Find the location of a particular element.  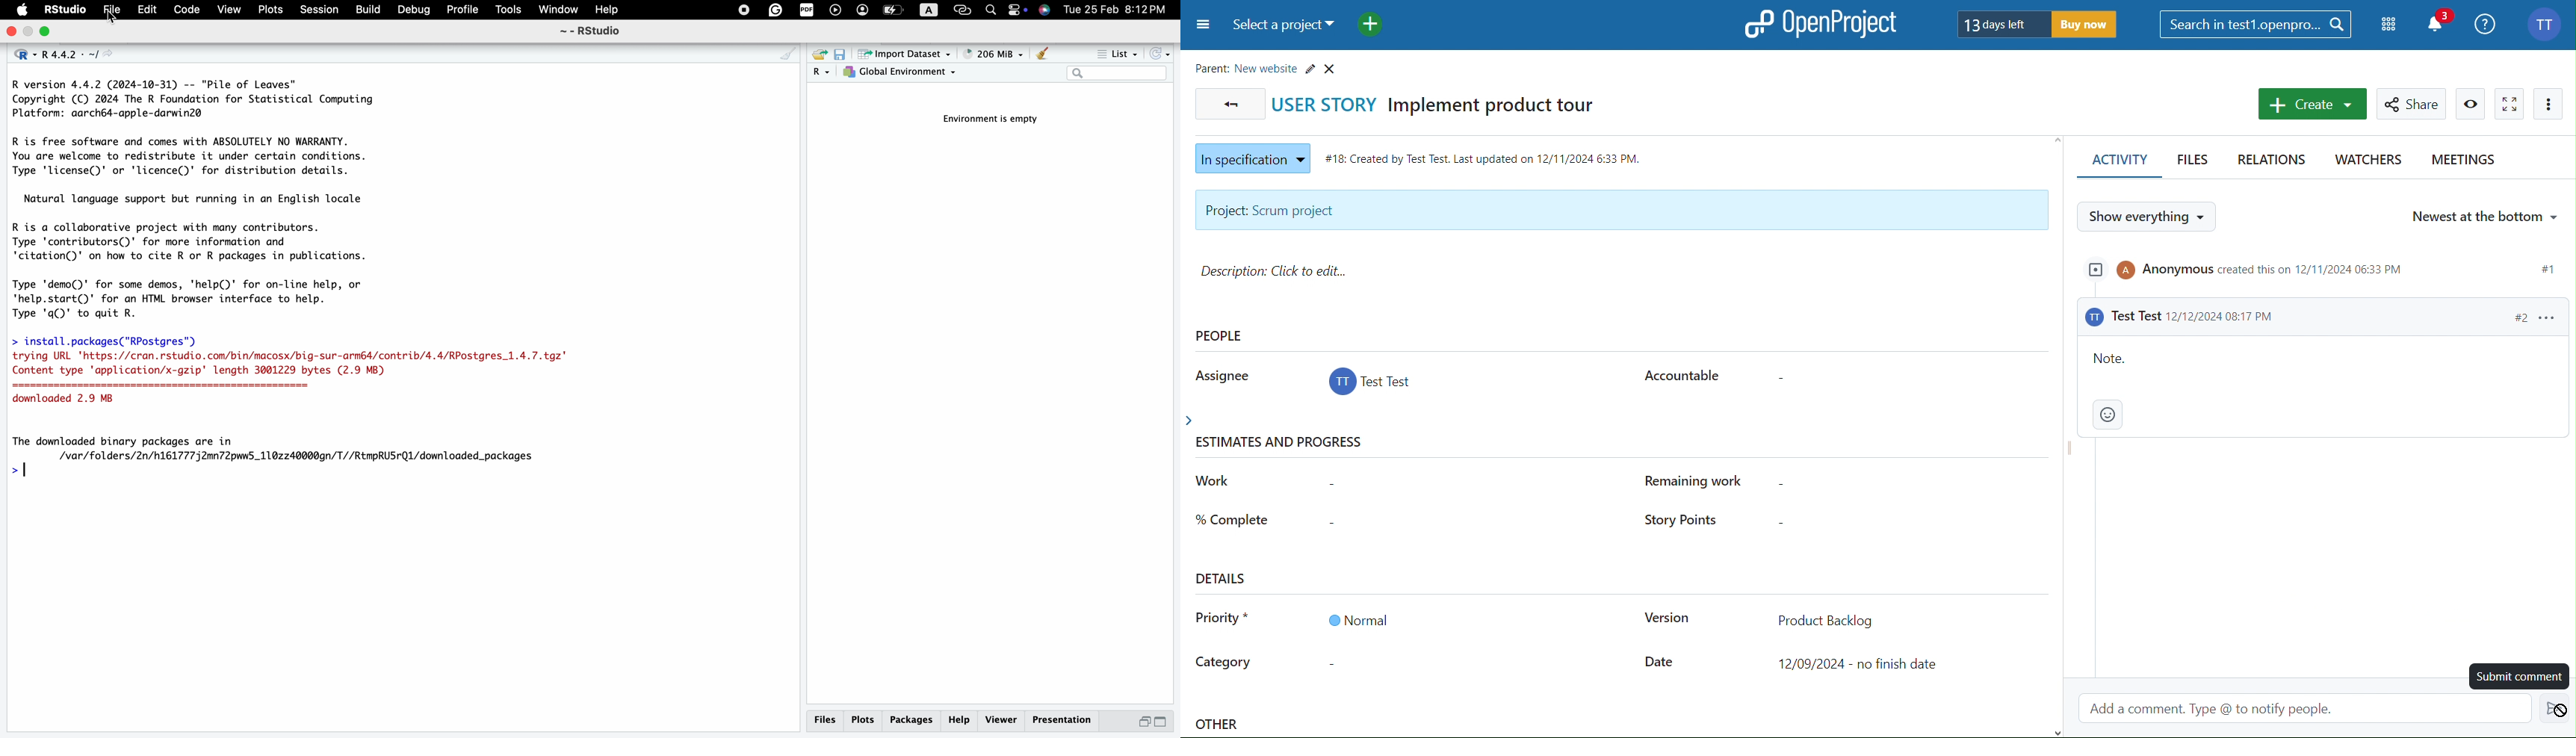

User Story is located at coordinates (1443, 103).